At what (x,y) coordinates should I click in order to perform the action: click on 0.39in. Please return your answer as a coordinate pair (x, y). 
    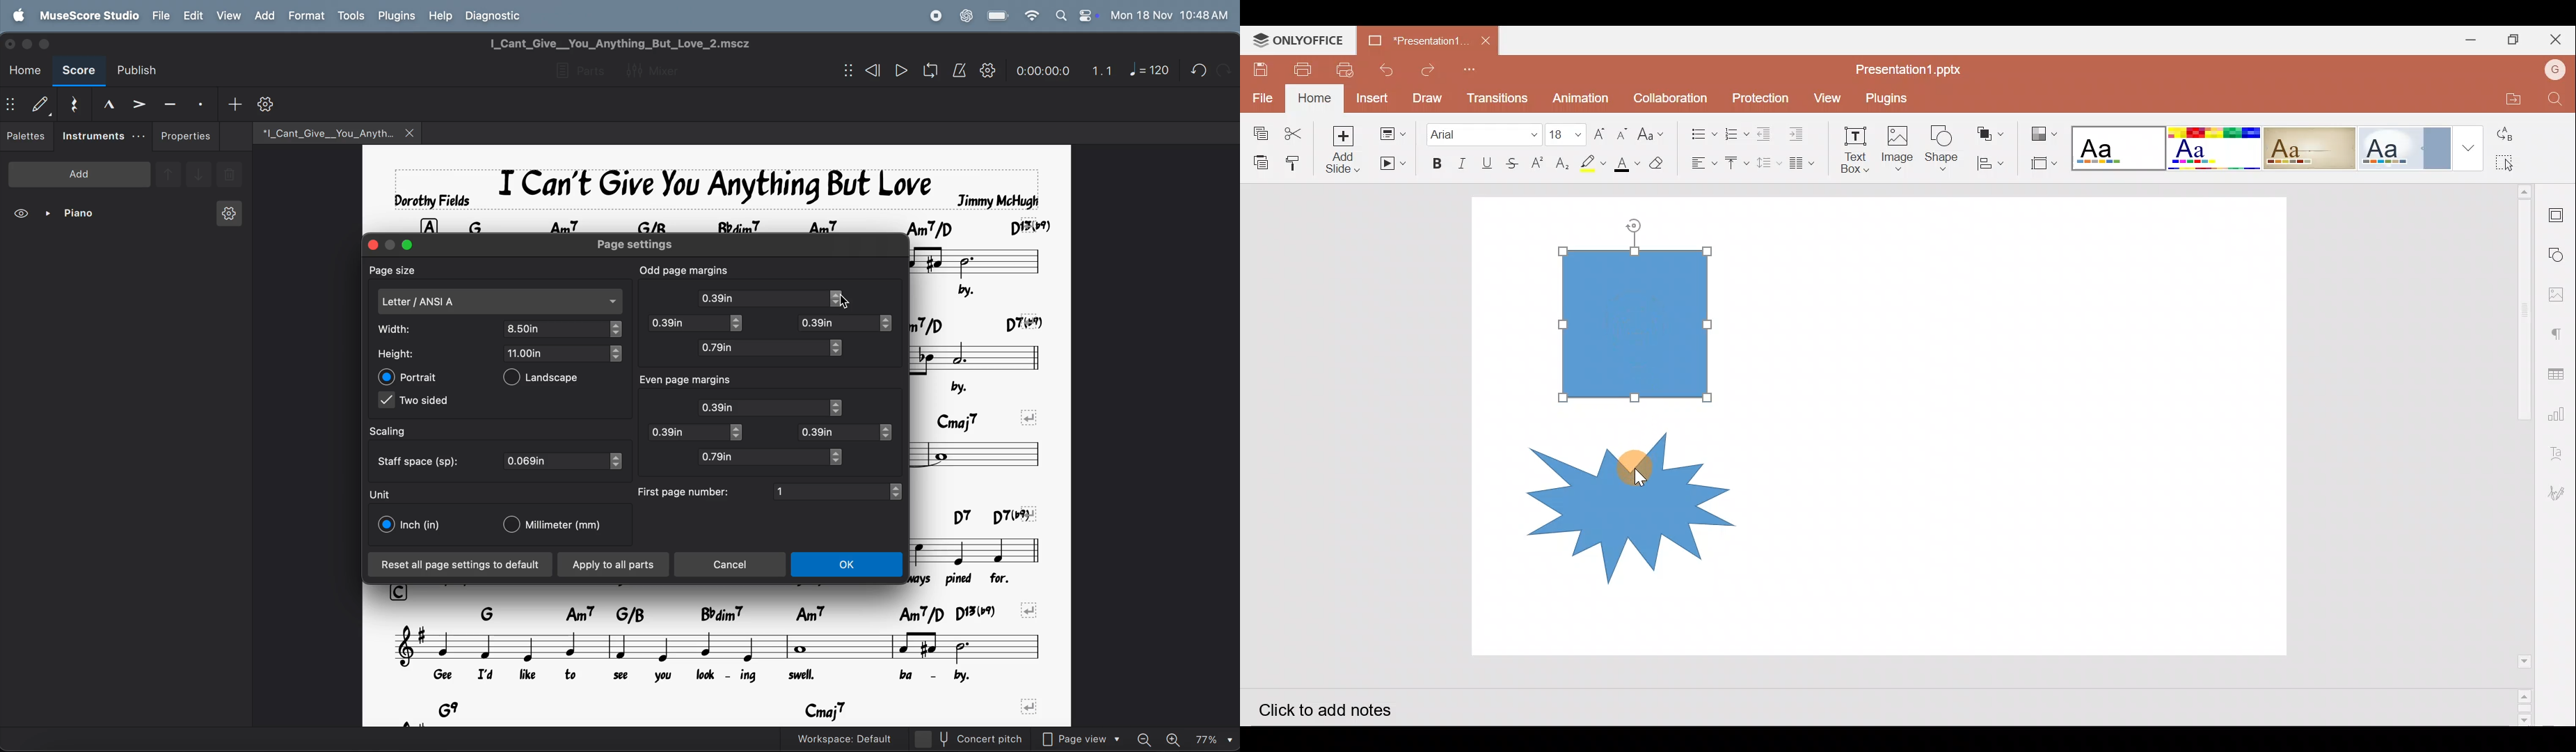
    Looking at the image, I should click on (839, 431).